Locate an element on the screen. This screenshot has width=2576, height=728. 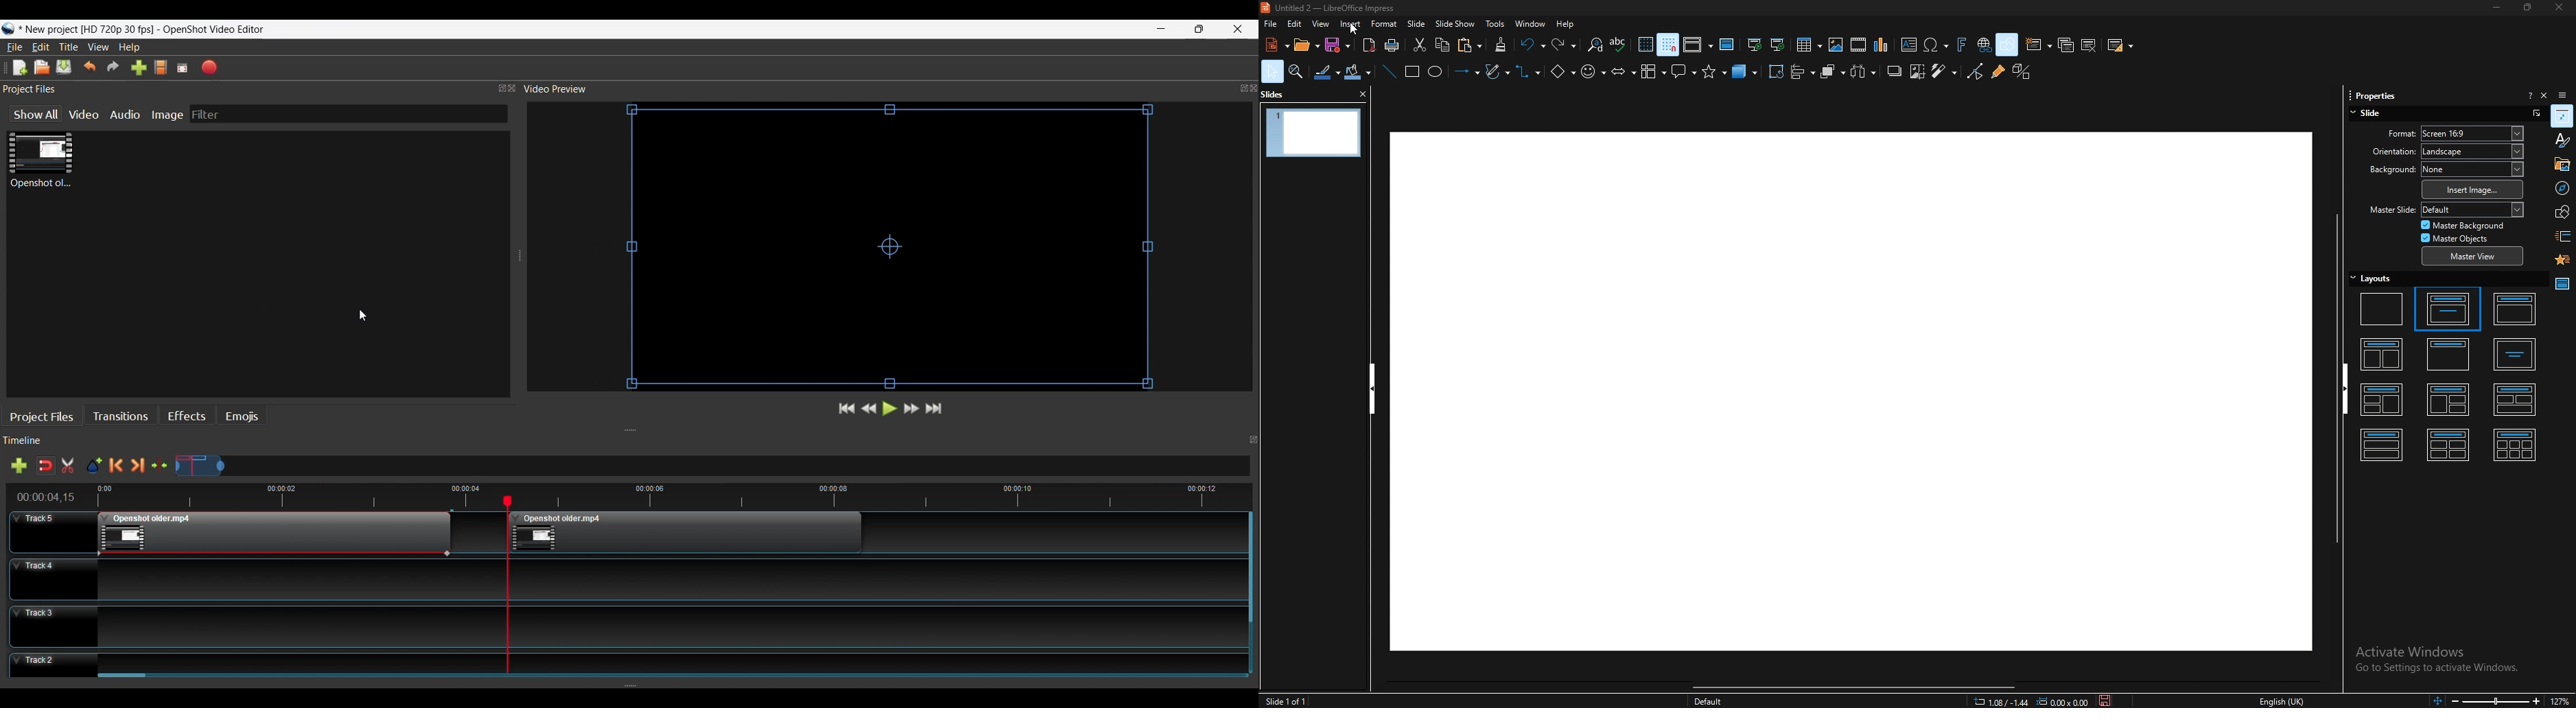
copy is located at coordinates (1442, 45).